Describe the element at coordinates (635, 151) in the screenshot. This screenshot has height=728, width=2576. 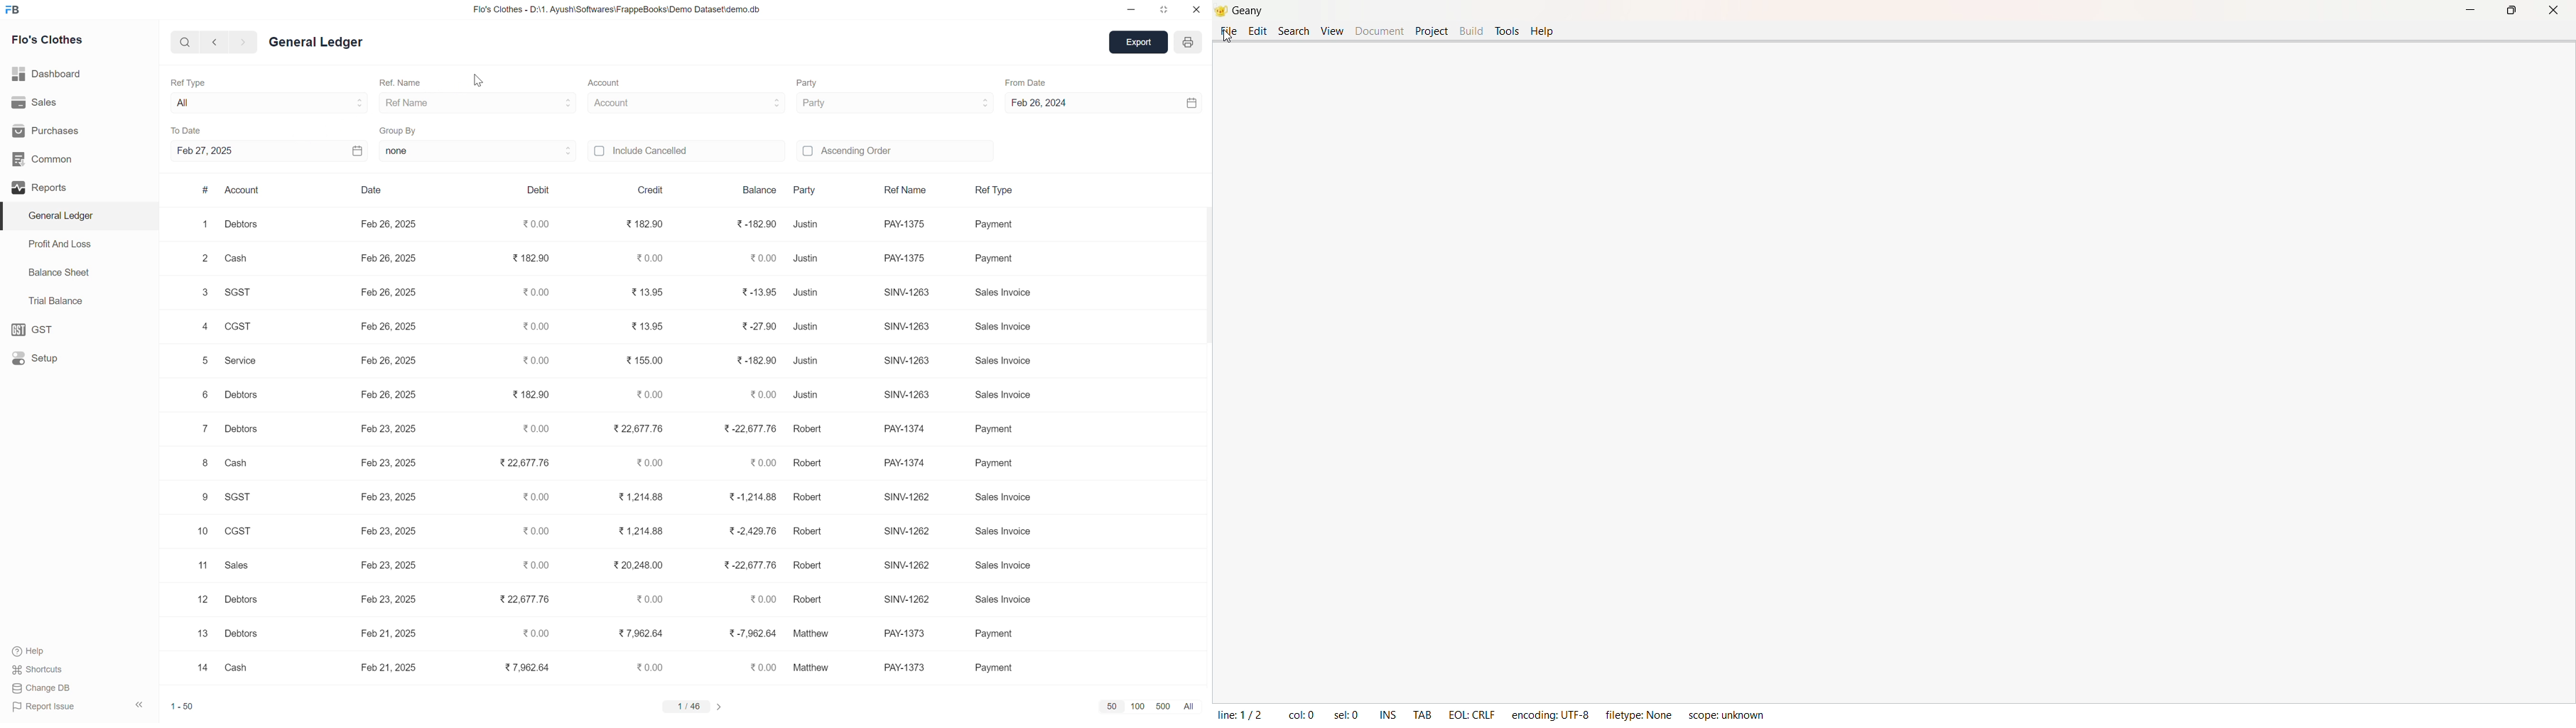
I see `icluded cancelled` at that location.